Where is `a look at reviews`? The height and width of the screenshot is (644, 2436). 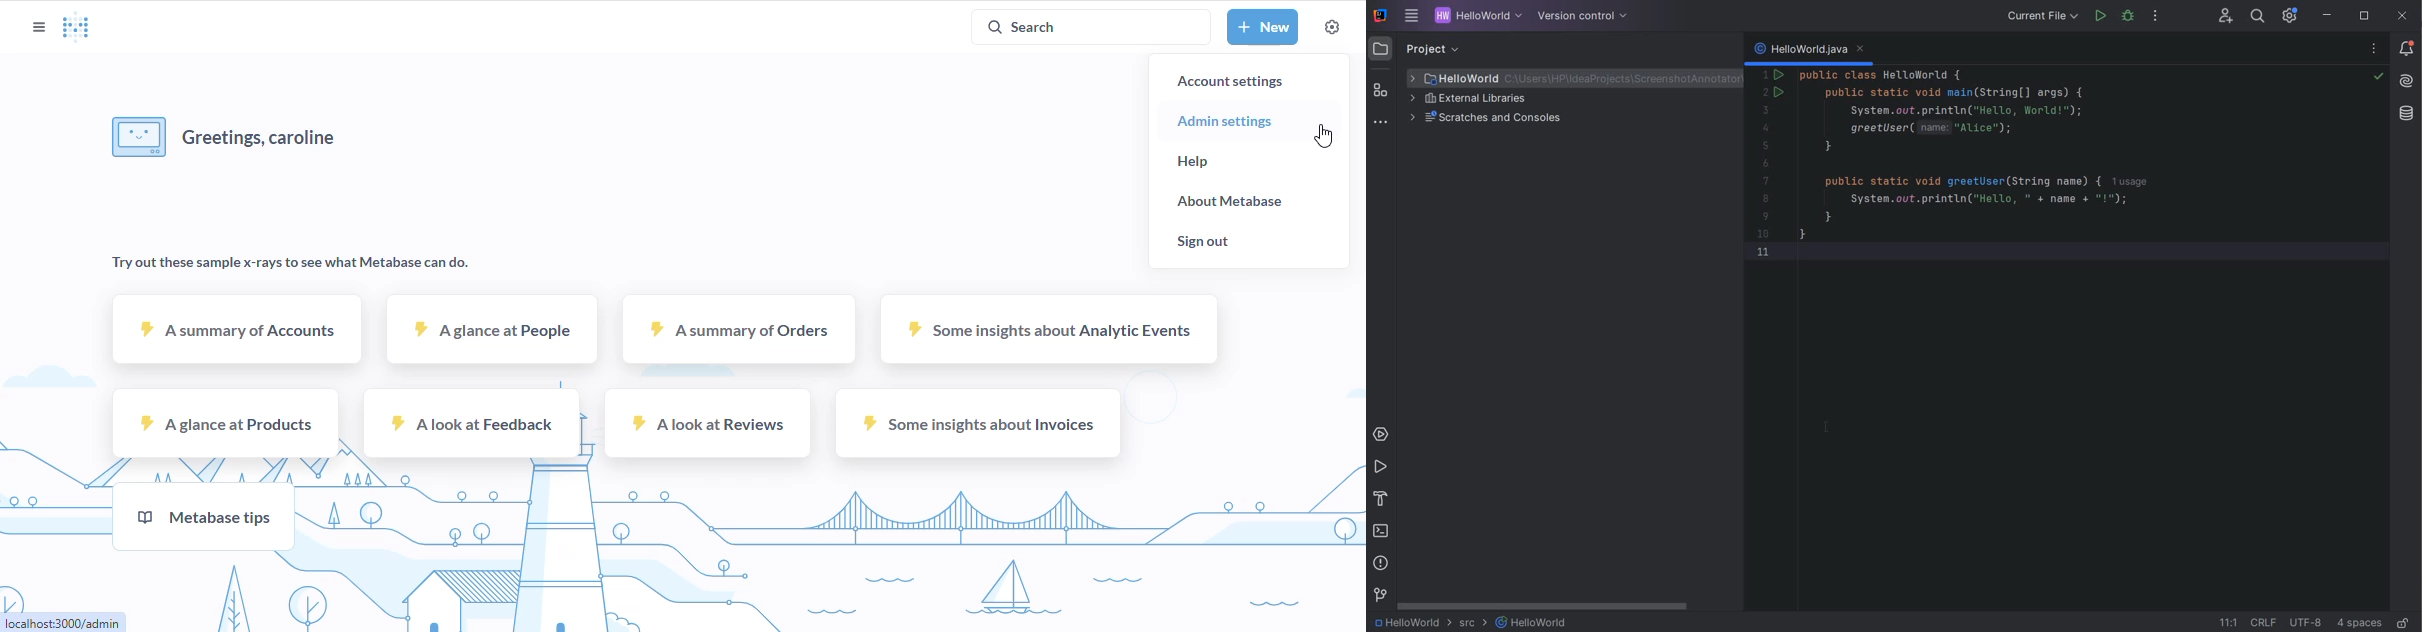 a look at reviews is located at coordinates (705, 423).